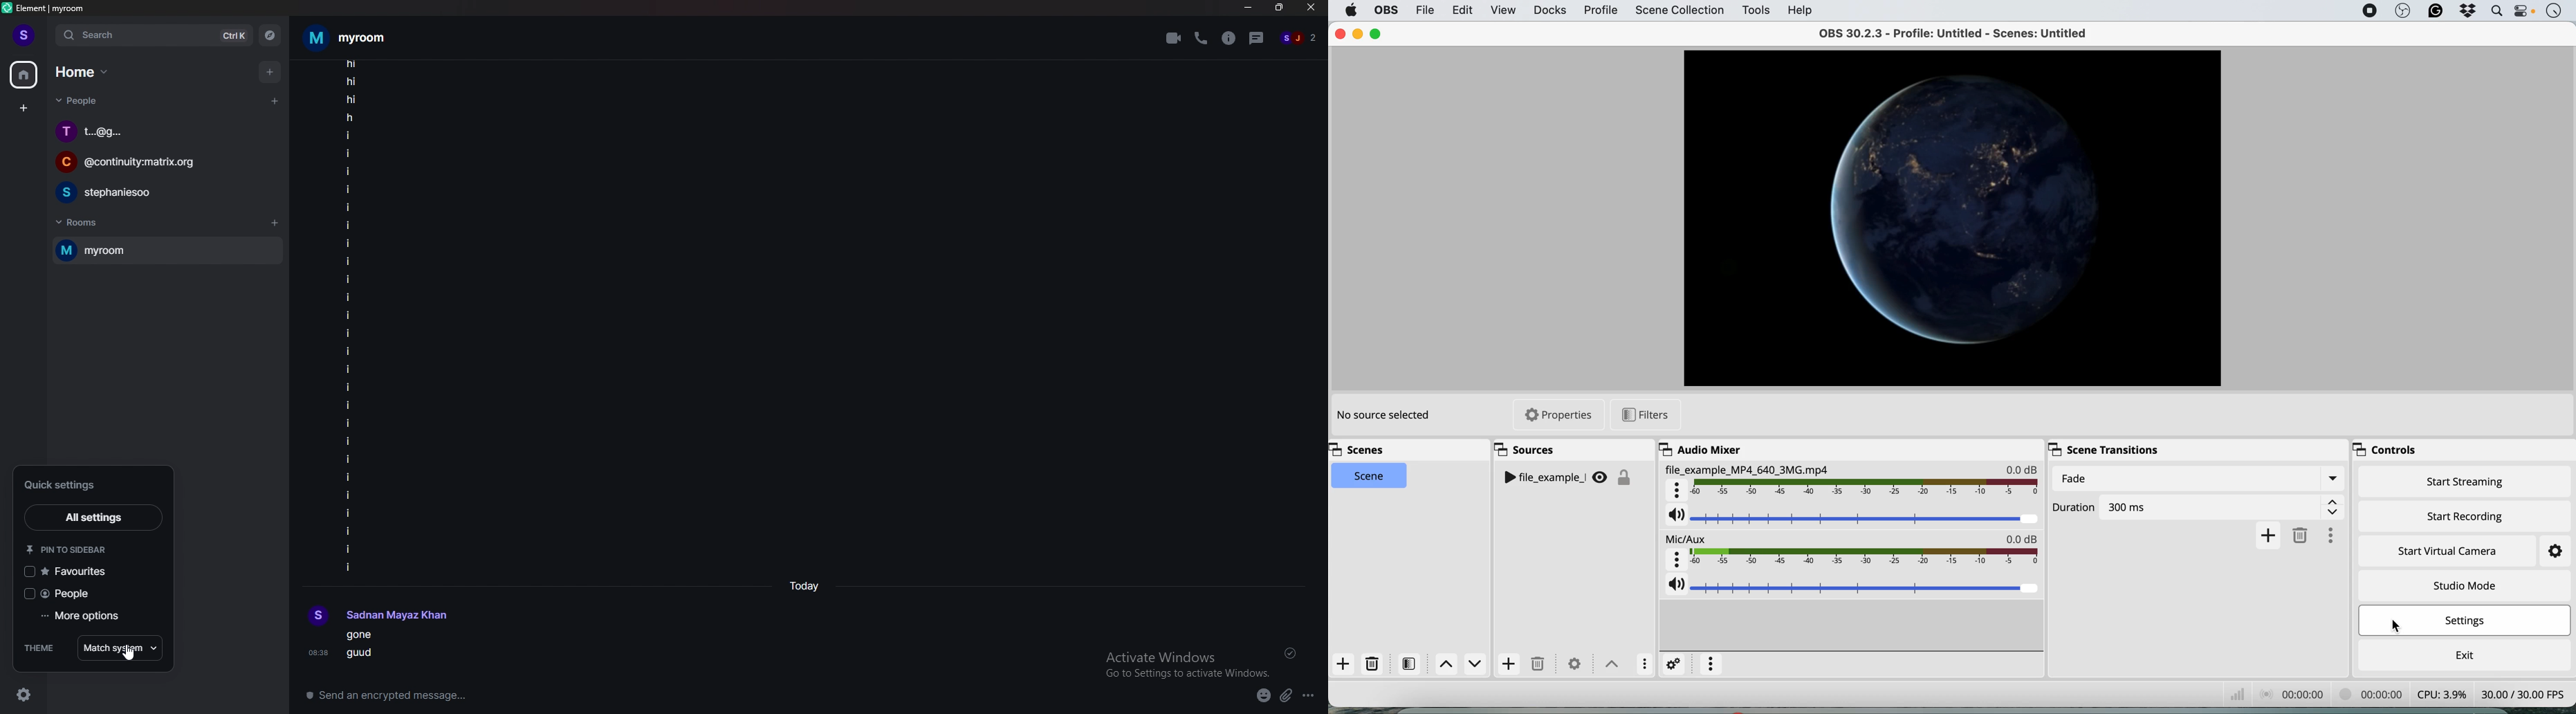 This screenshot has height=728, width=2576. Describe the element at coordinates (2290, 693) in the screenshot. I see `audio recording time stamp` at that location.